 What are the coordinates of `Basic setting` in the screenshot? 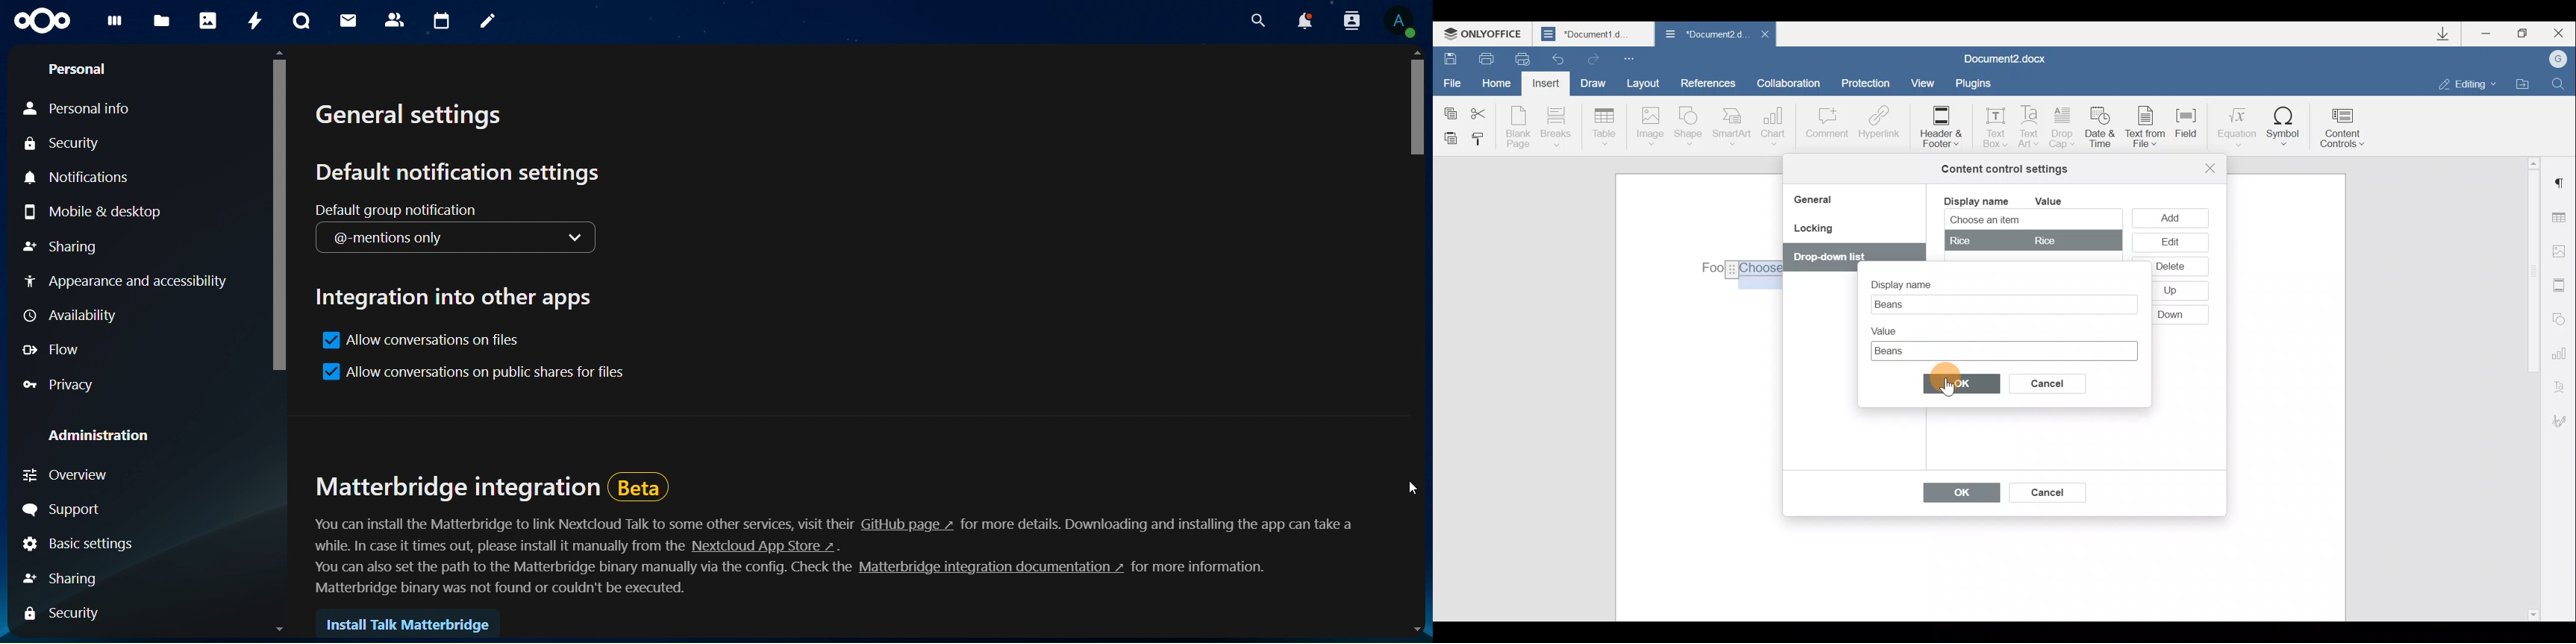 It's located at (83, 544).